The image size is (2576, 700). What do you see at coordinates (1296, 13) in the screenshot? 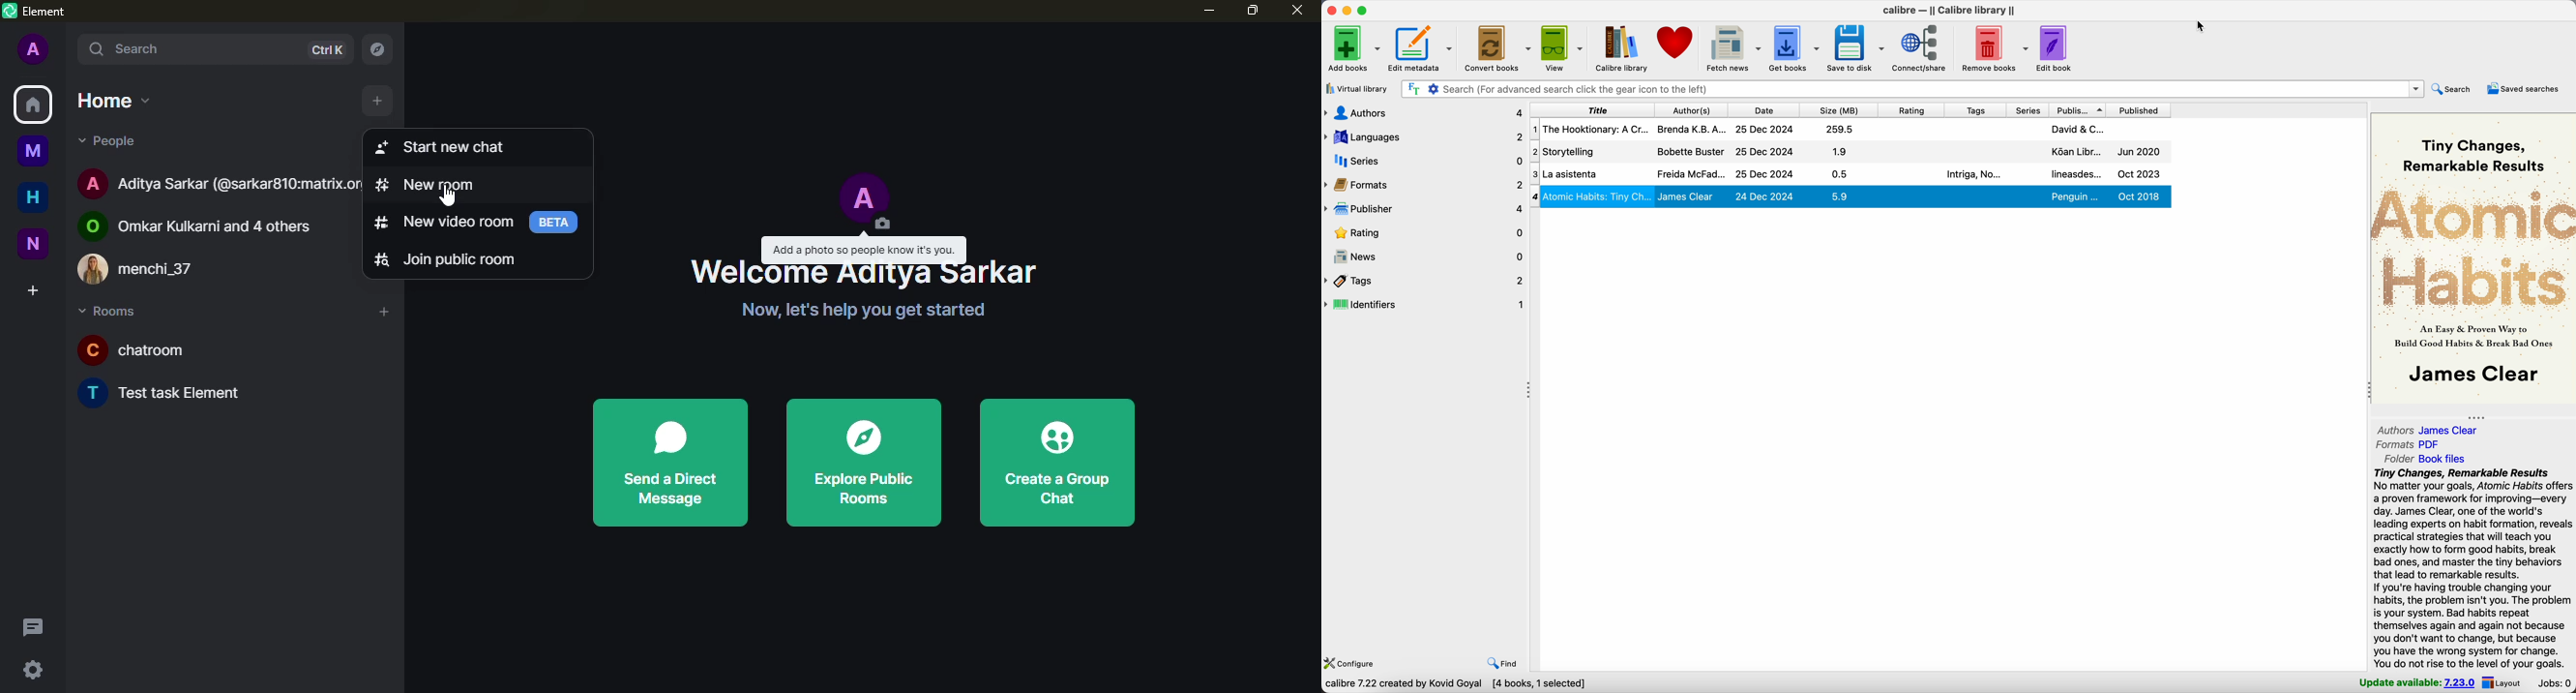
I see `close` at bounding box center [1296, 13].